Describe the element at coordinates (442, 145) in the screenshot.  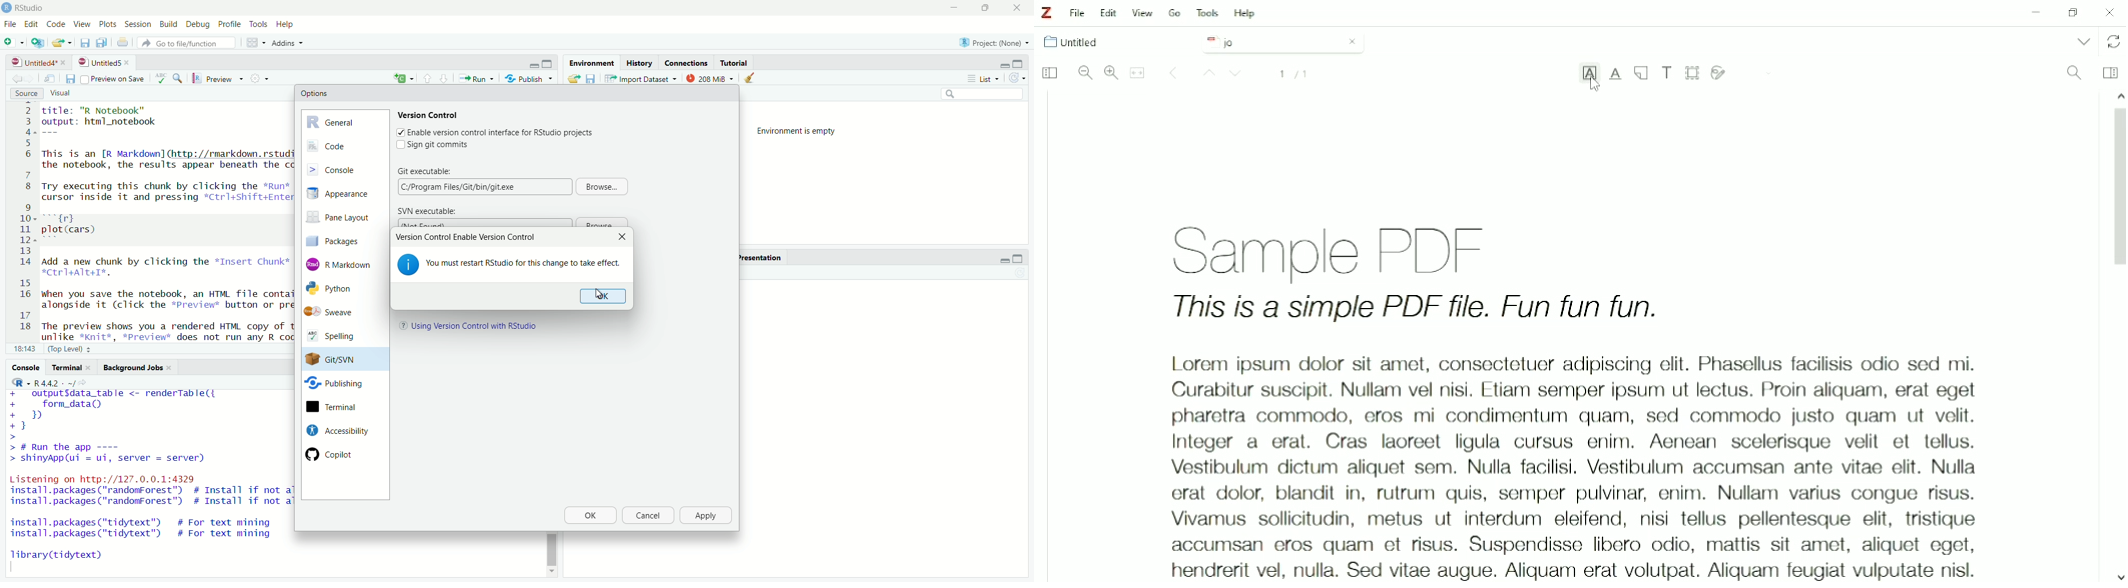
I see `Sign git commits` at that location.